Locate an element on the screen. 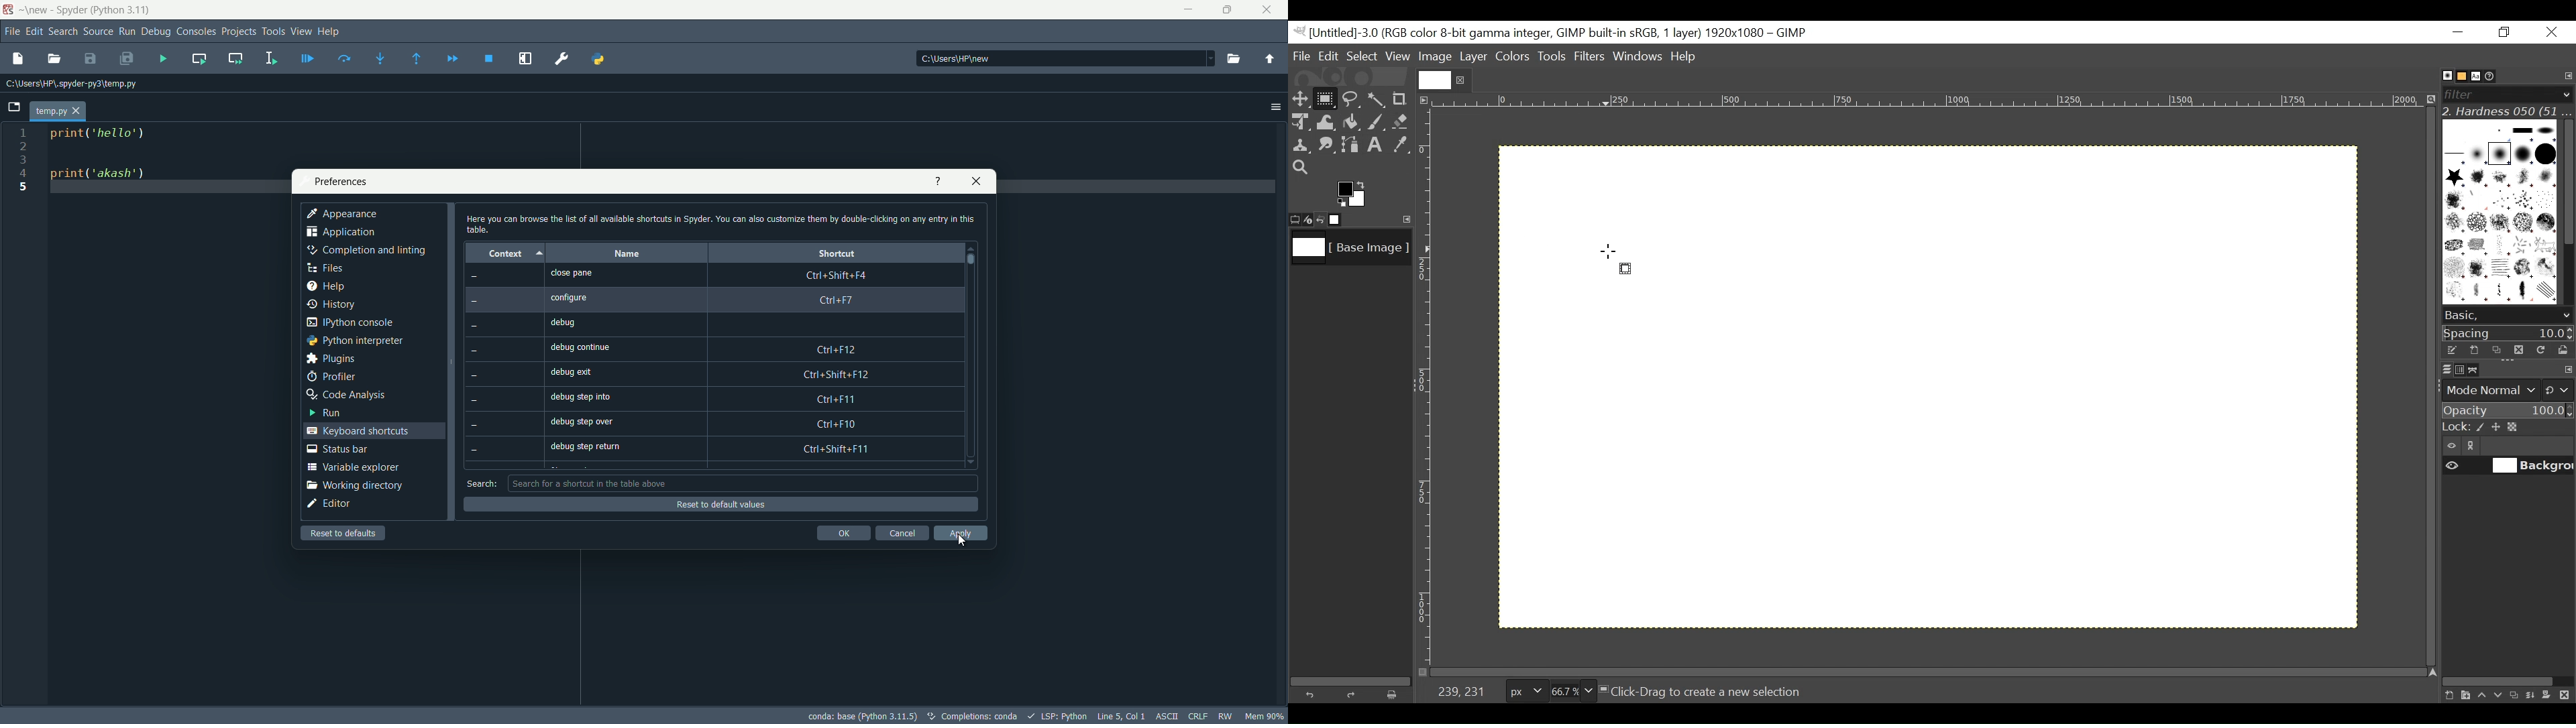 This screenshot has height=728, width=2576. close is located at coordinates (974, 182).